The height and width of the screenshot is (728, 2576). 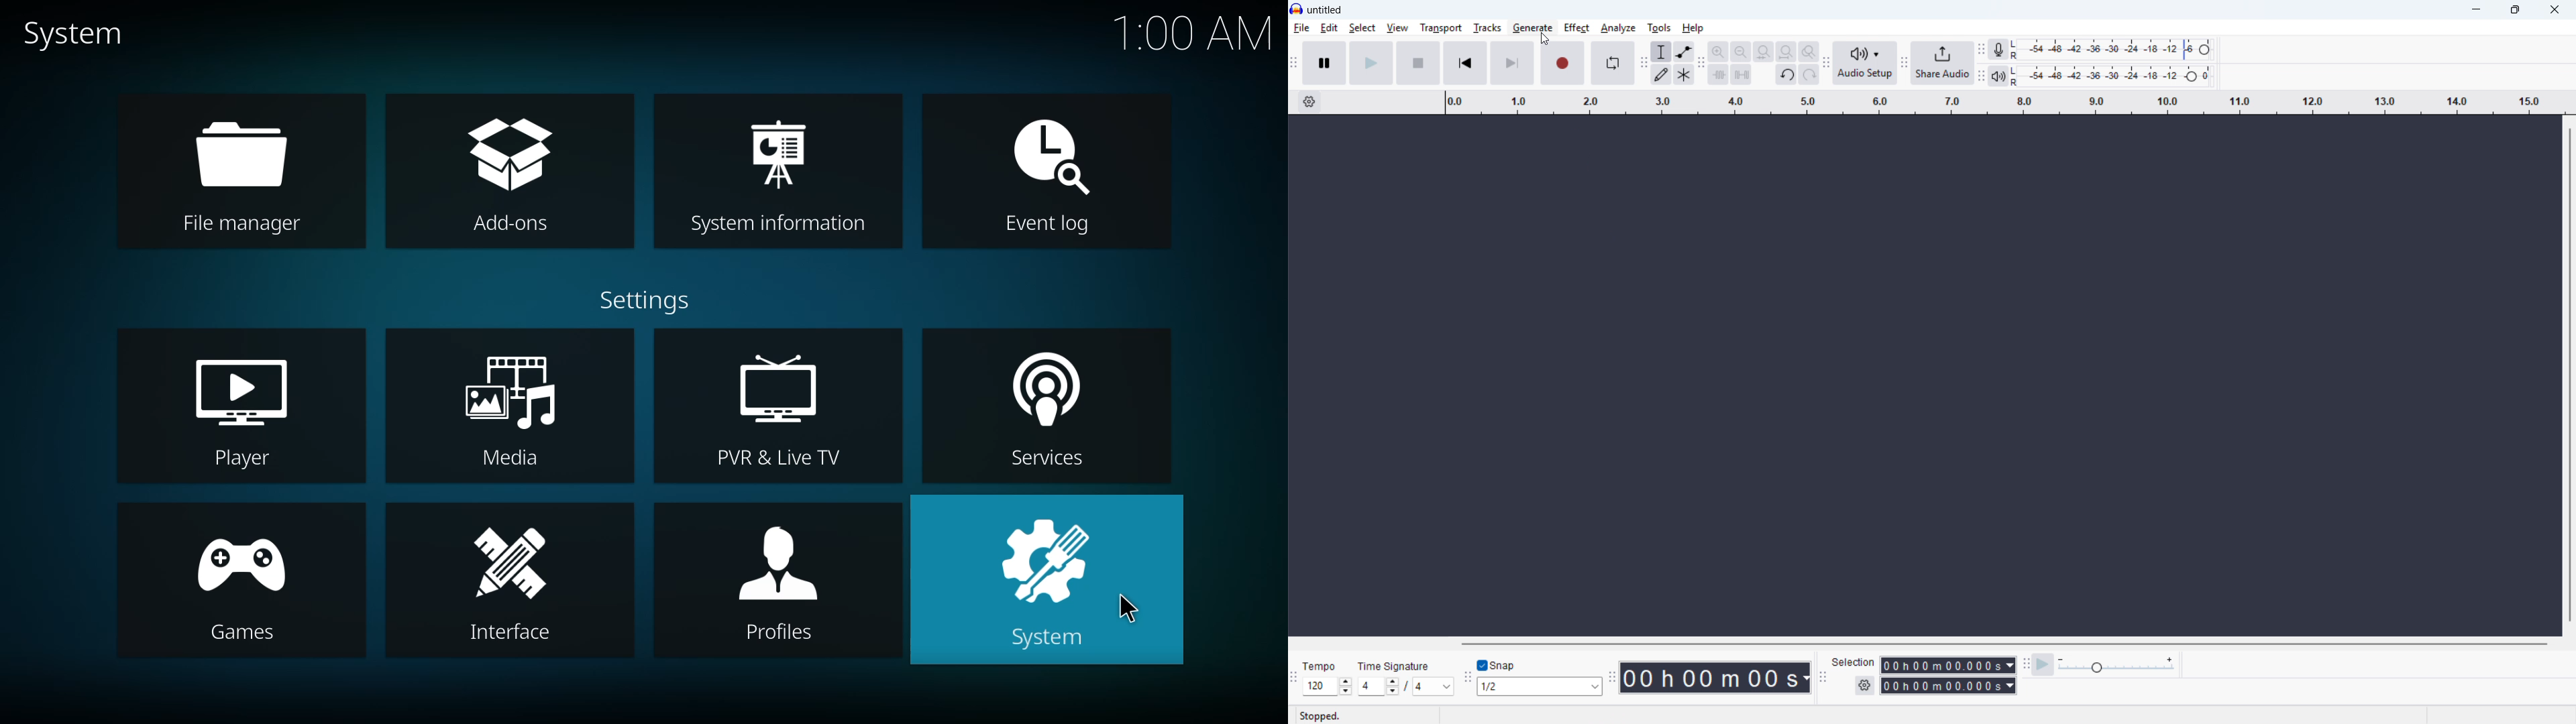 What do you see at coordinates (1418, 63) in the screenshot?
I see `stop ` at bounding box center [1418, 63].